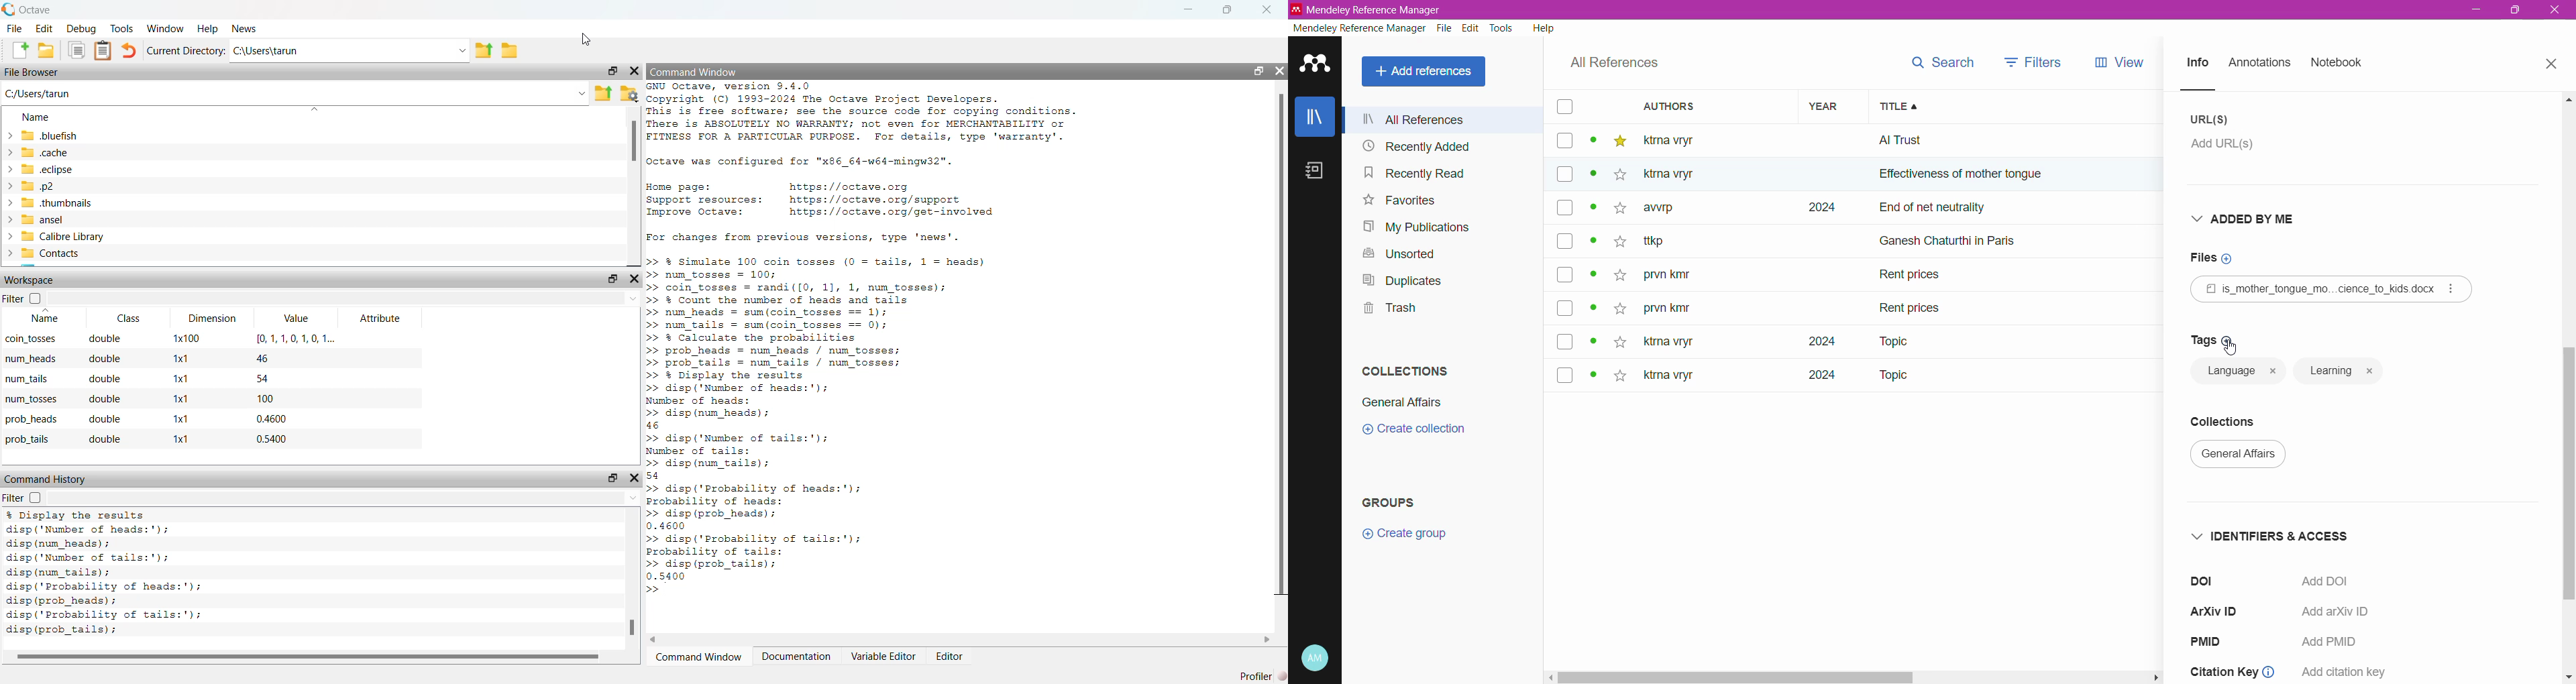  What do you see at coordinates (2212, 119) in the screenshot?
I see `URL(S)` at bounding box center [2212, 119].